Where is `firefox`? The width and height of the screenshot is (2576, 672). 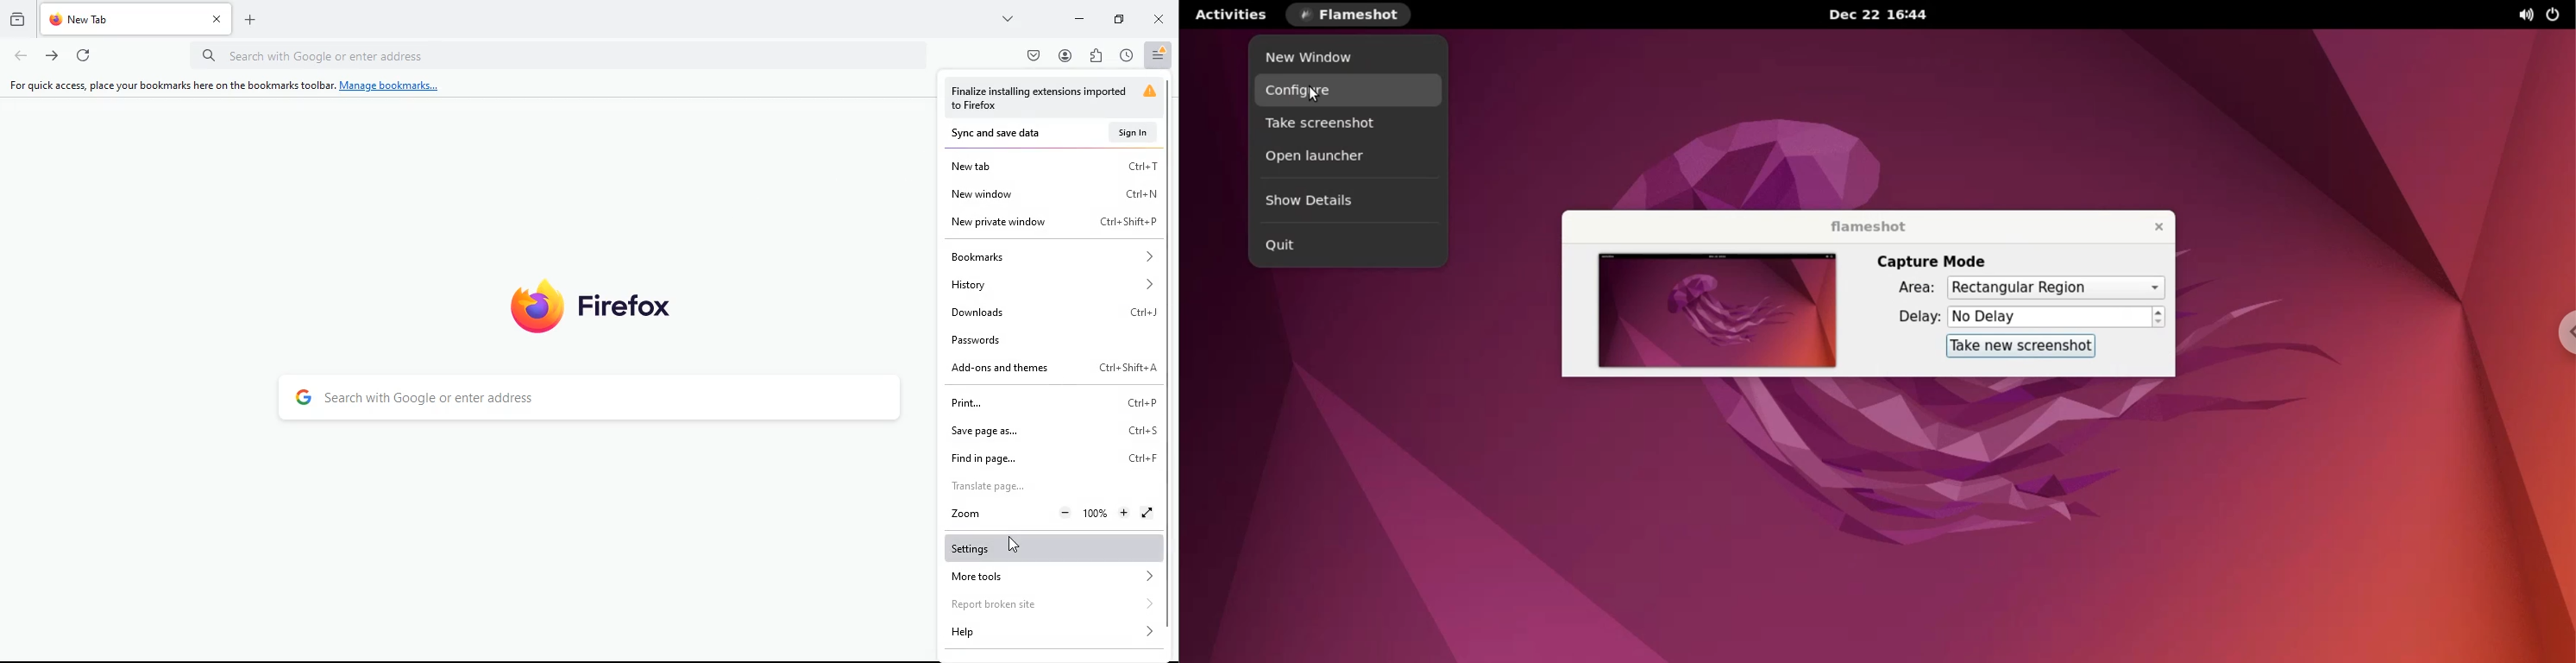
firefox is located at coordinates (601, 303).